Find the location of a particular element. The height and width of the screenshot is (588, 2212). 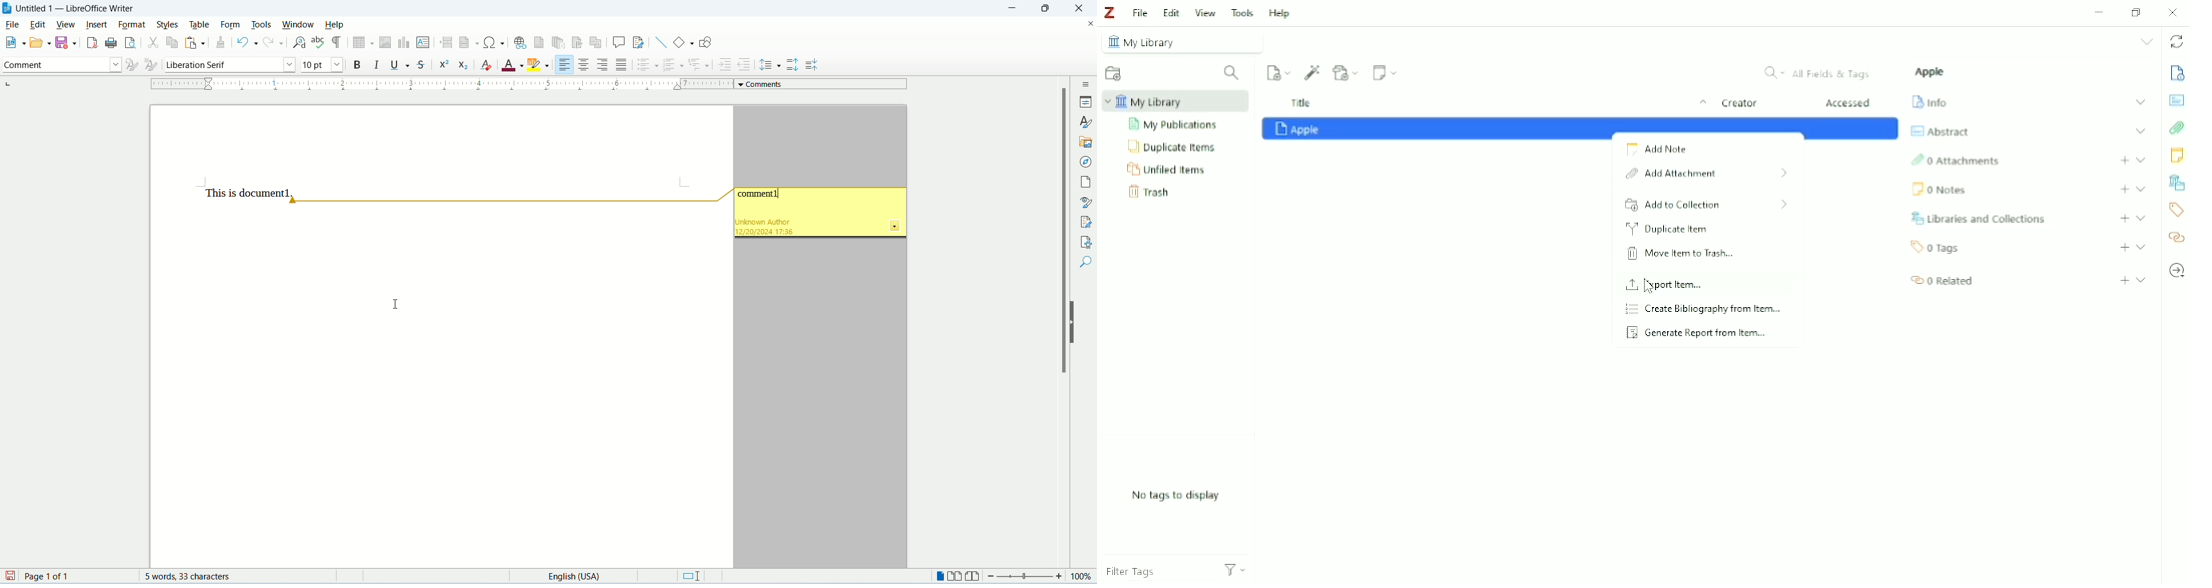

Logo is located at coordinates (1112, 13).